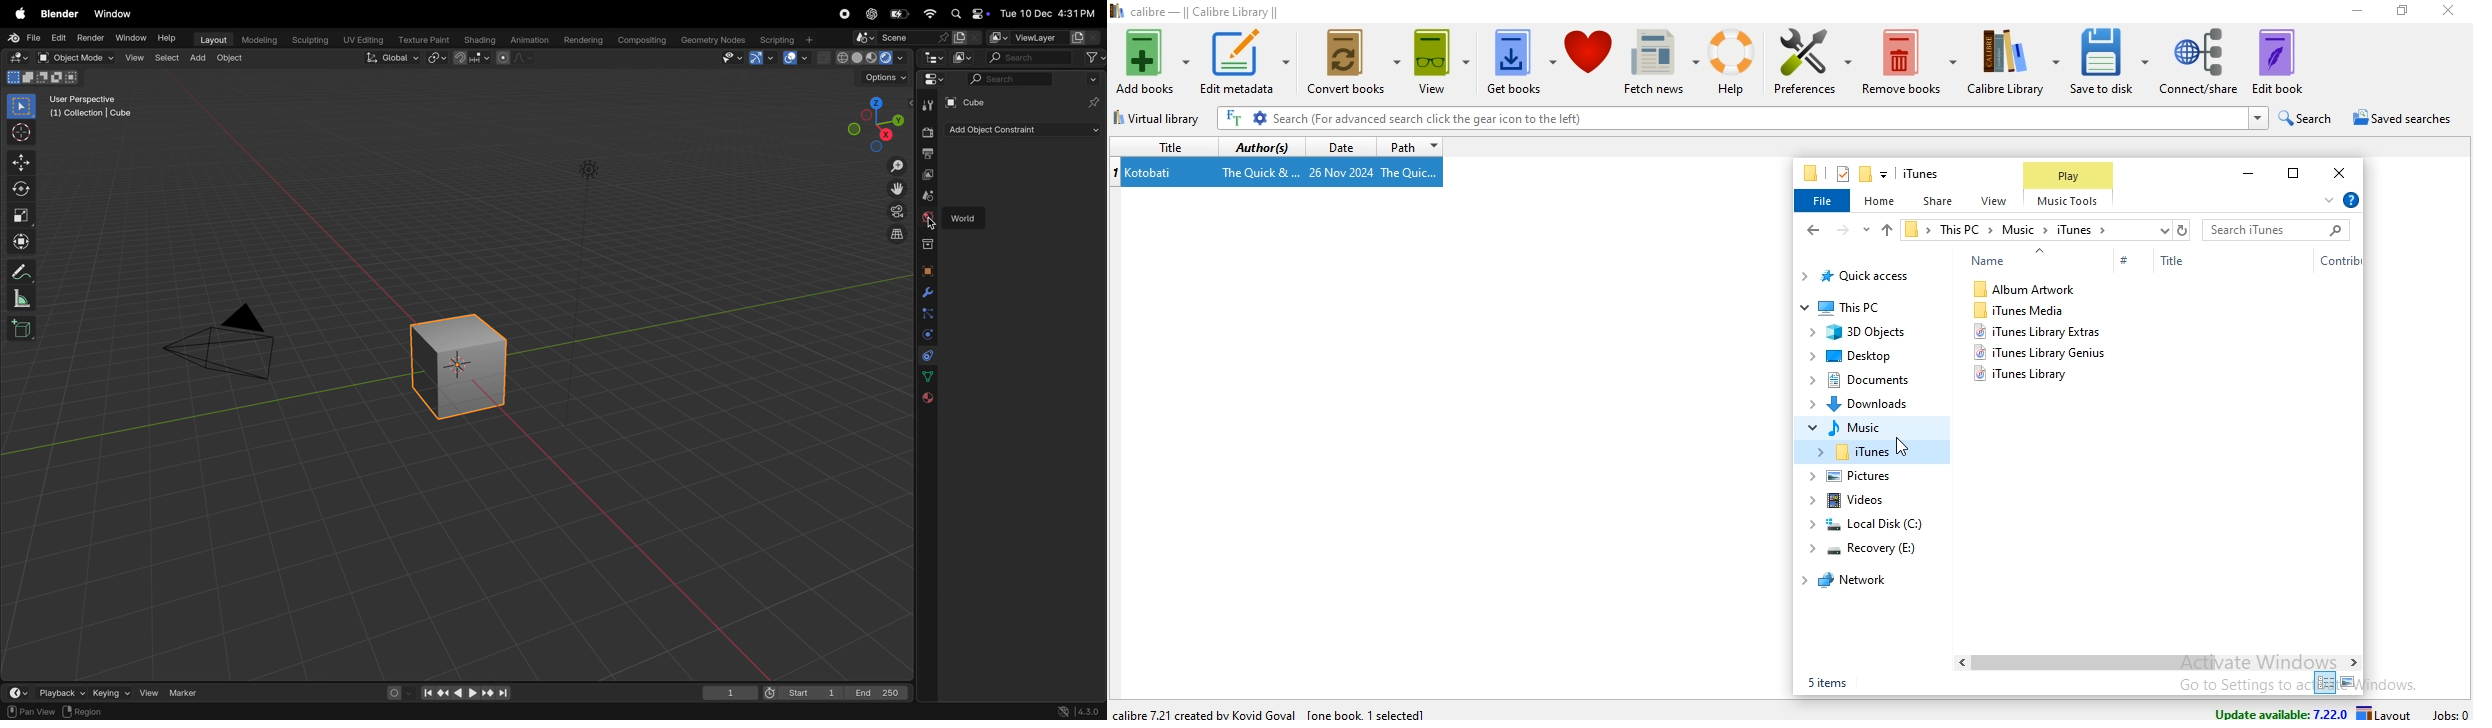 The width and height of the screenshot is (2492, 728). What do you see at coordinates (23, 133) in the screenshot?
I see `cursor` at bounding box center [23, 133].